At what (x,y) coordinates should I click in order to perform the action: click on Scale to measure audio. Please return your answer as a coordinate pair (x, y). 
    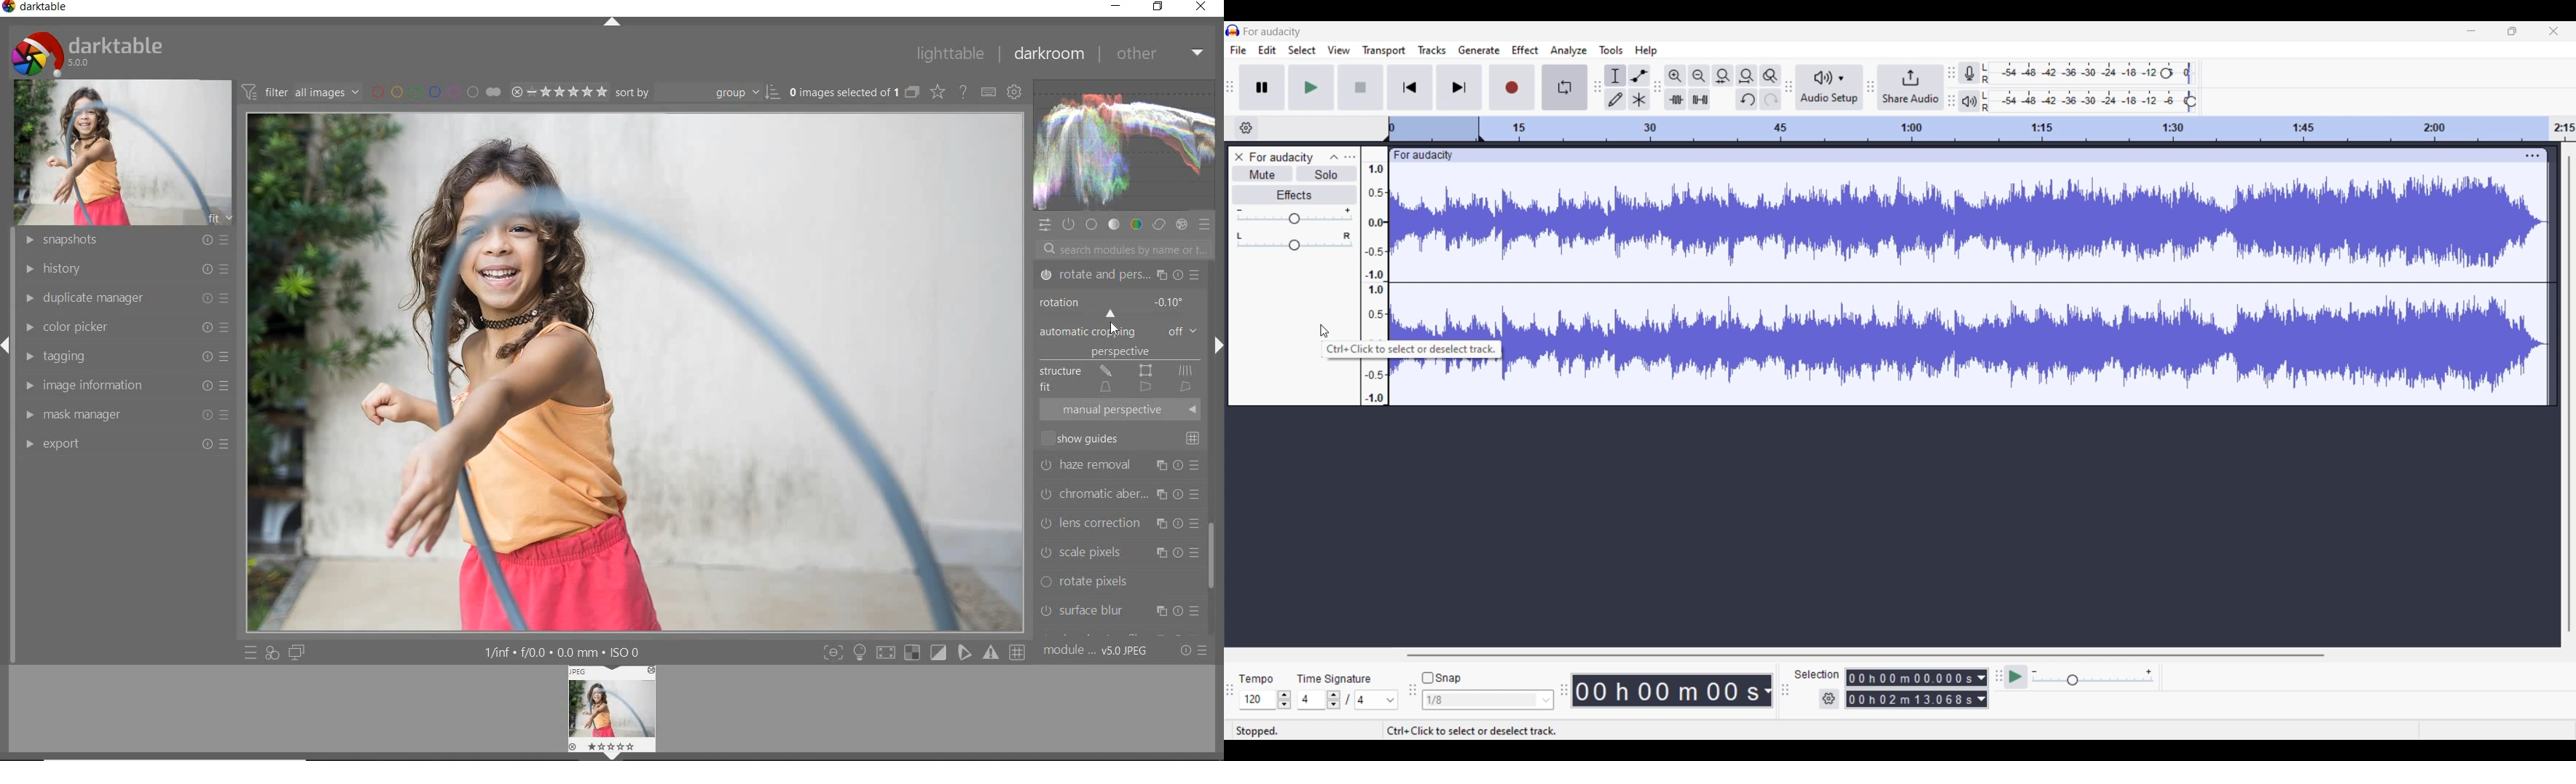
    Looking at the image, I should click on (1375, 243).